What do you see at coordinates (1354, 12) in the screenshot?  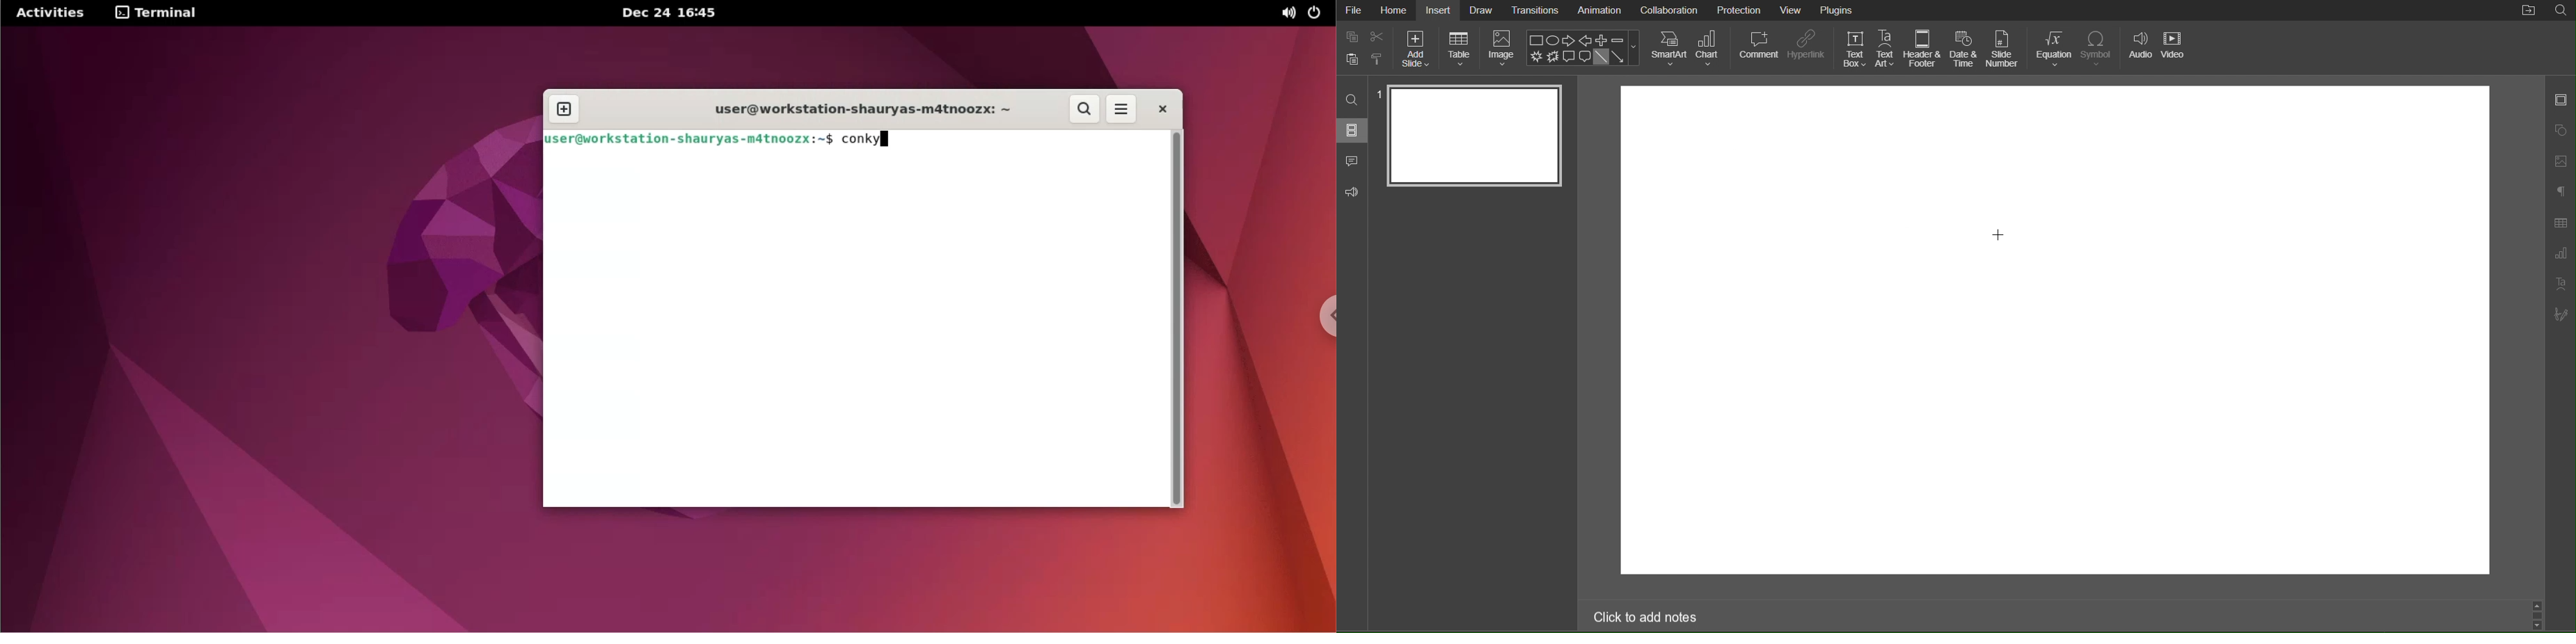 I see `File ` at bounding box center [1354, 12].